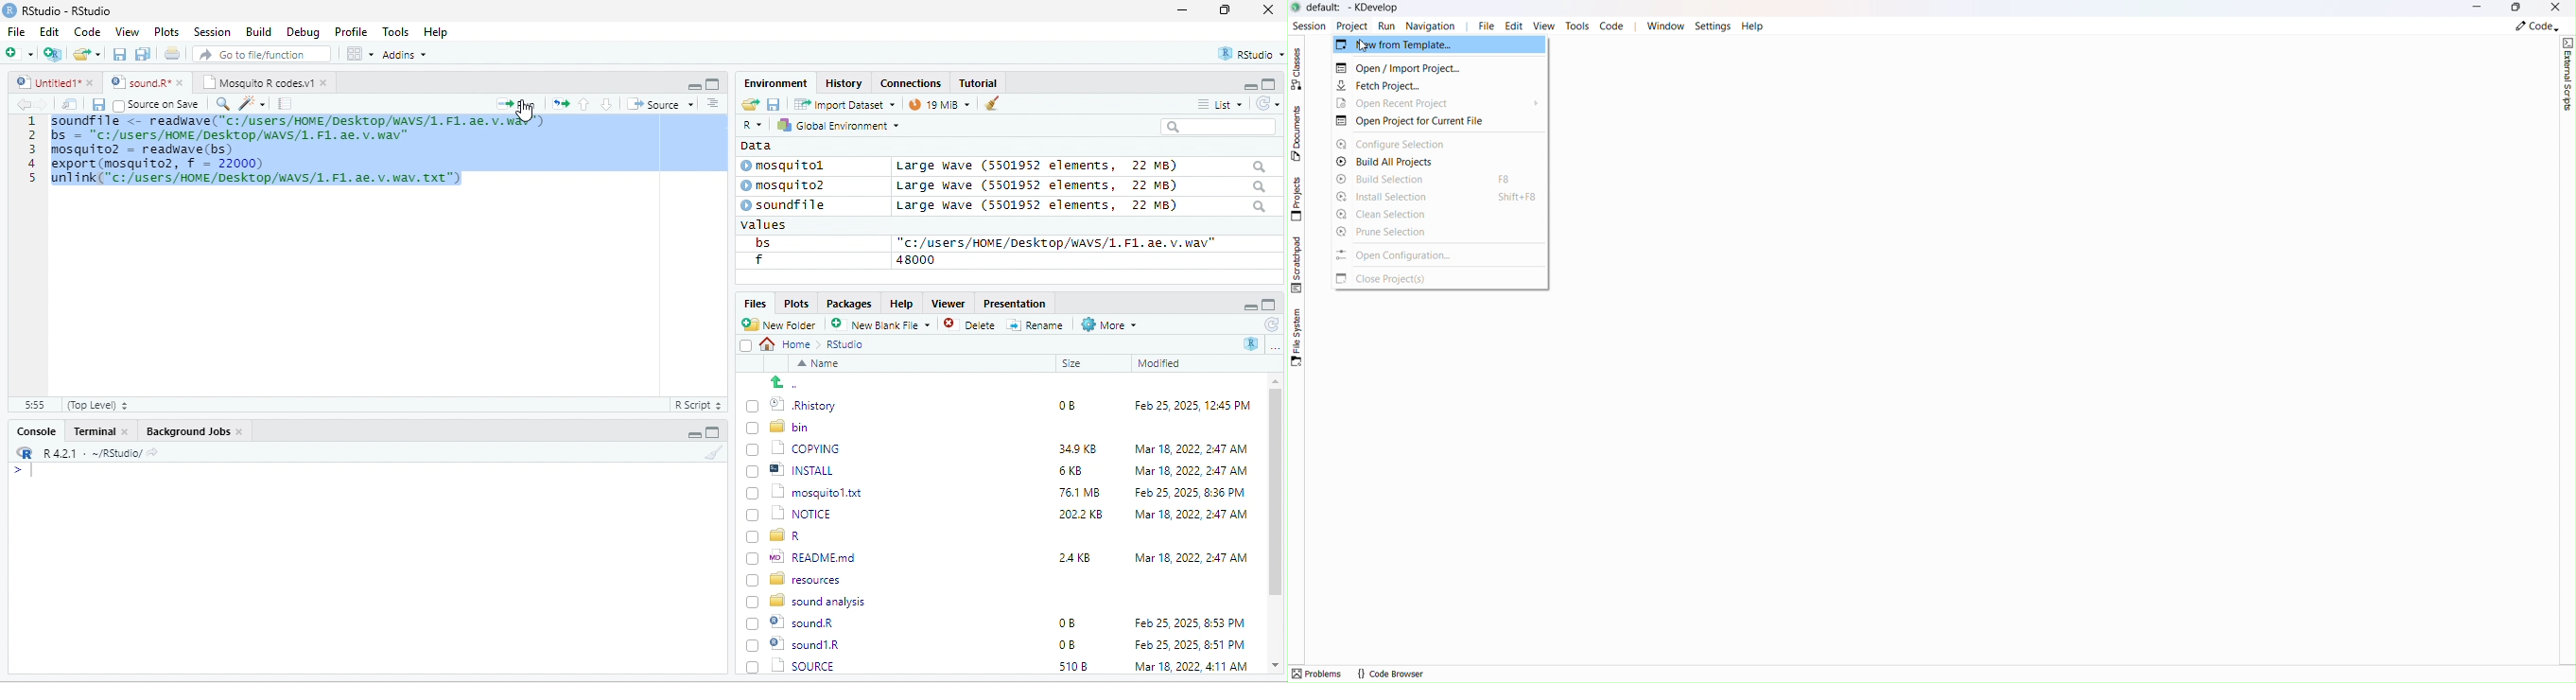 Image resolution: width=2576 pixels, height=700 pixels. I want to click on [) = R, so click(785, 536).